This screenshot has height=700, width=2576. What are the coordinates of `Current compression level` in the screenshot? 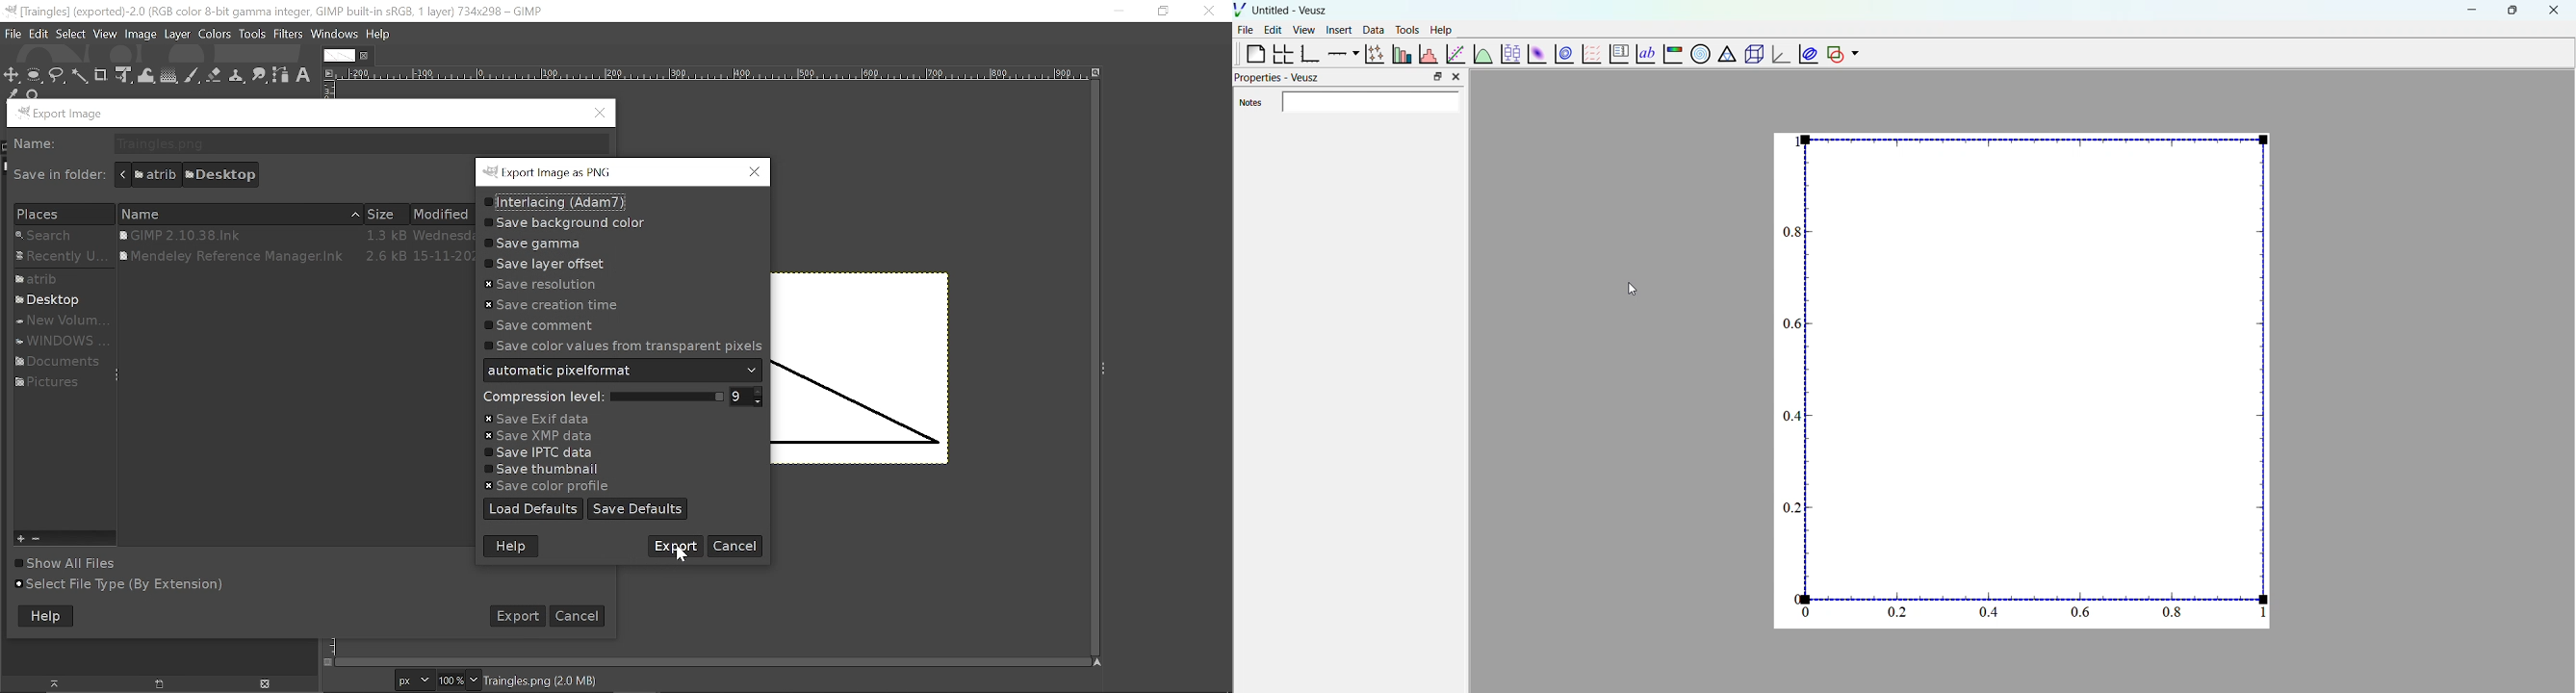 It's located at (738, 398).